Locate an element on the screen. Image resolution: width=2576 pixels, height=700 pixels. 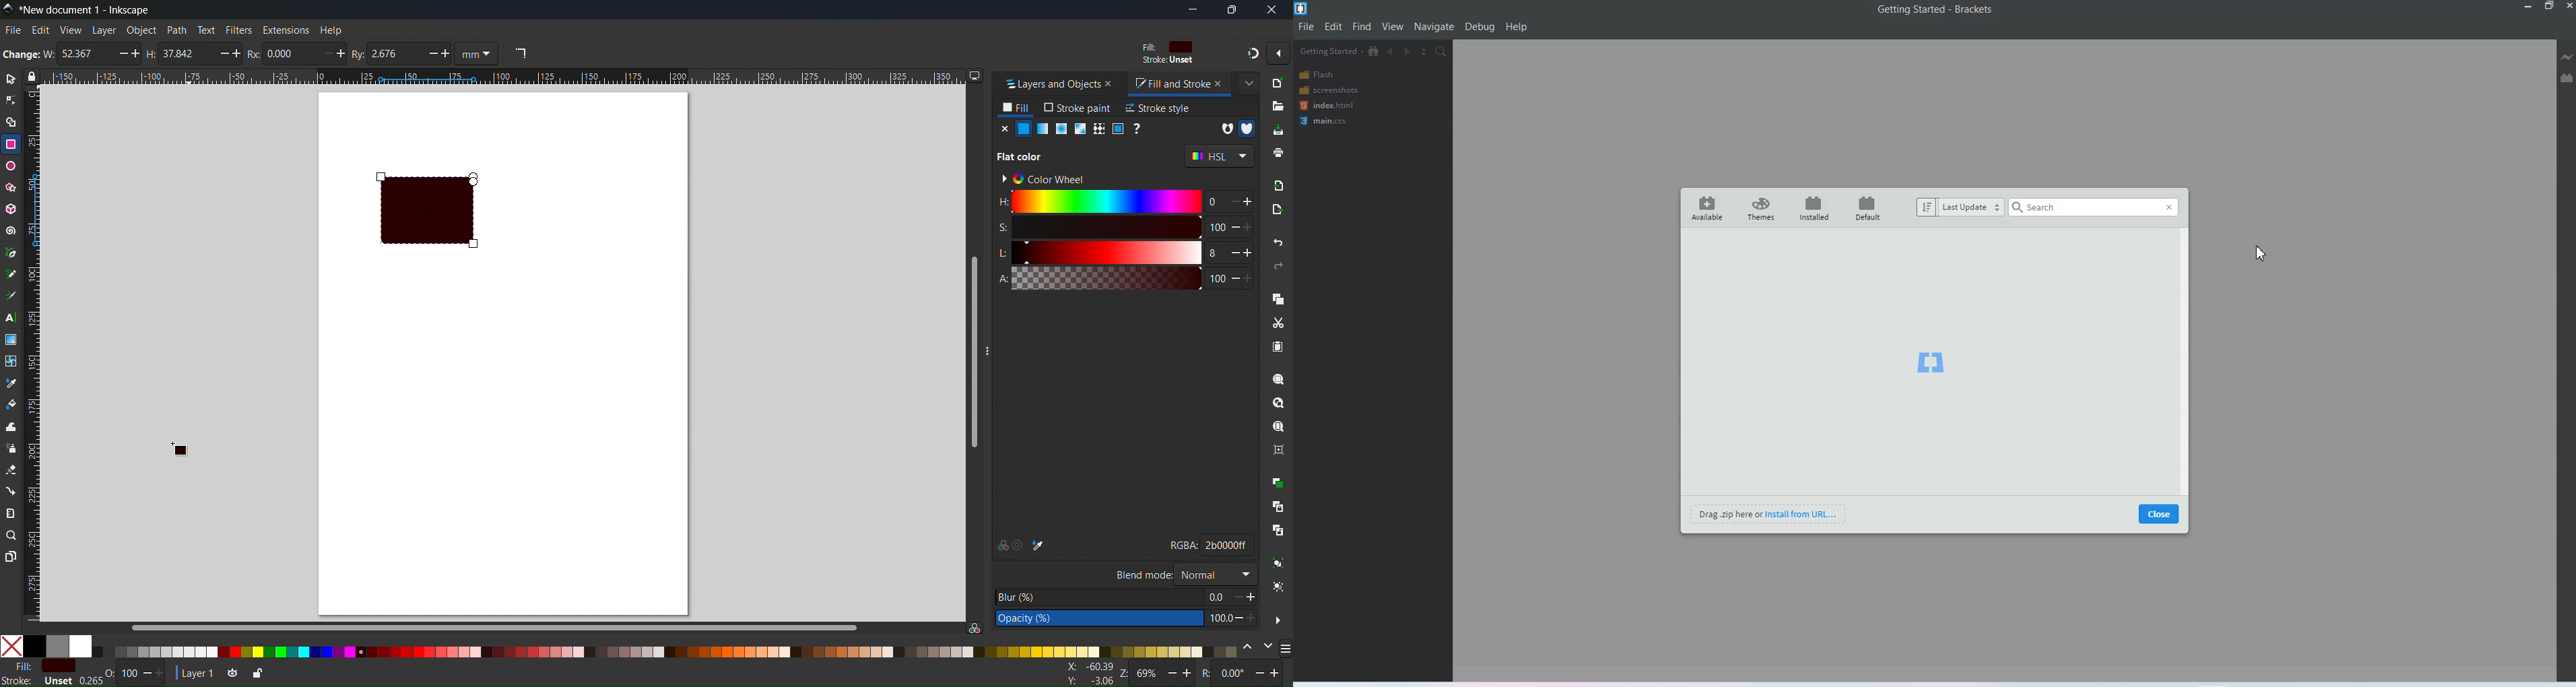
Horizontal millimeter scale is located at coordinates (503, 77).